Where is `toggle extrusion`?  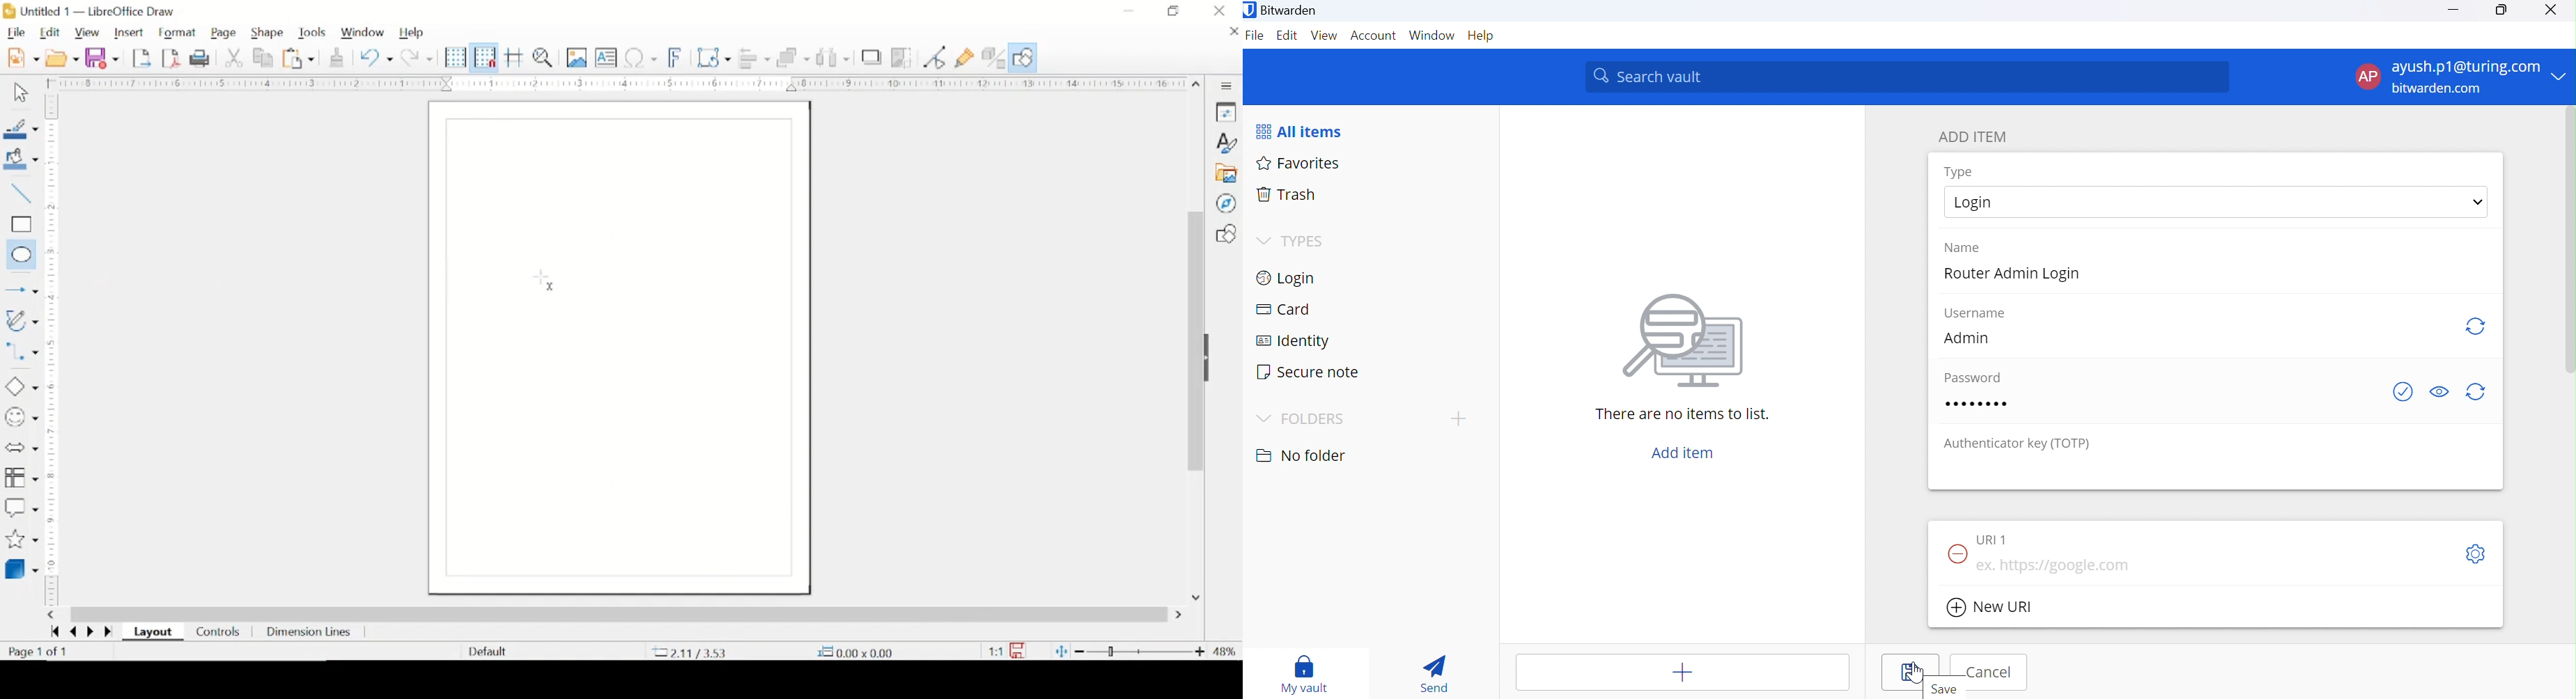
toggle extrusion is located at coordinates (995, 58).